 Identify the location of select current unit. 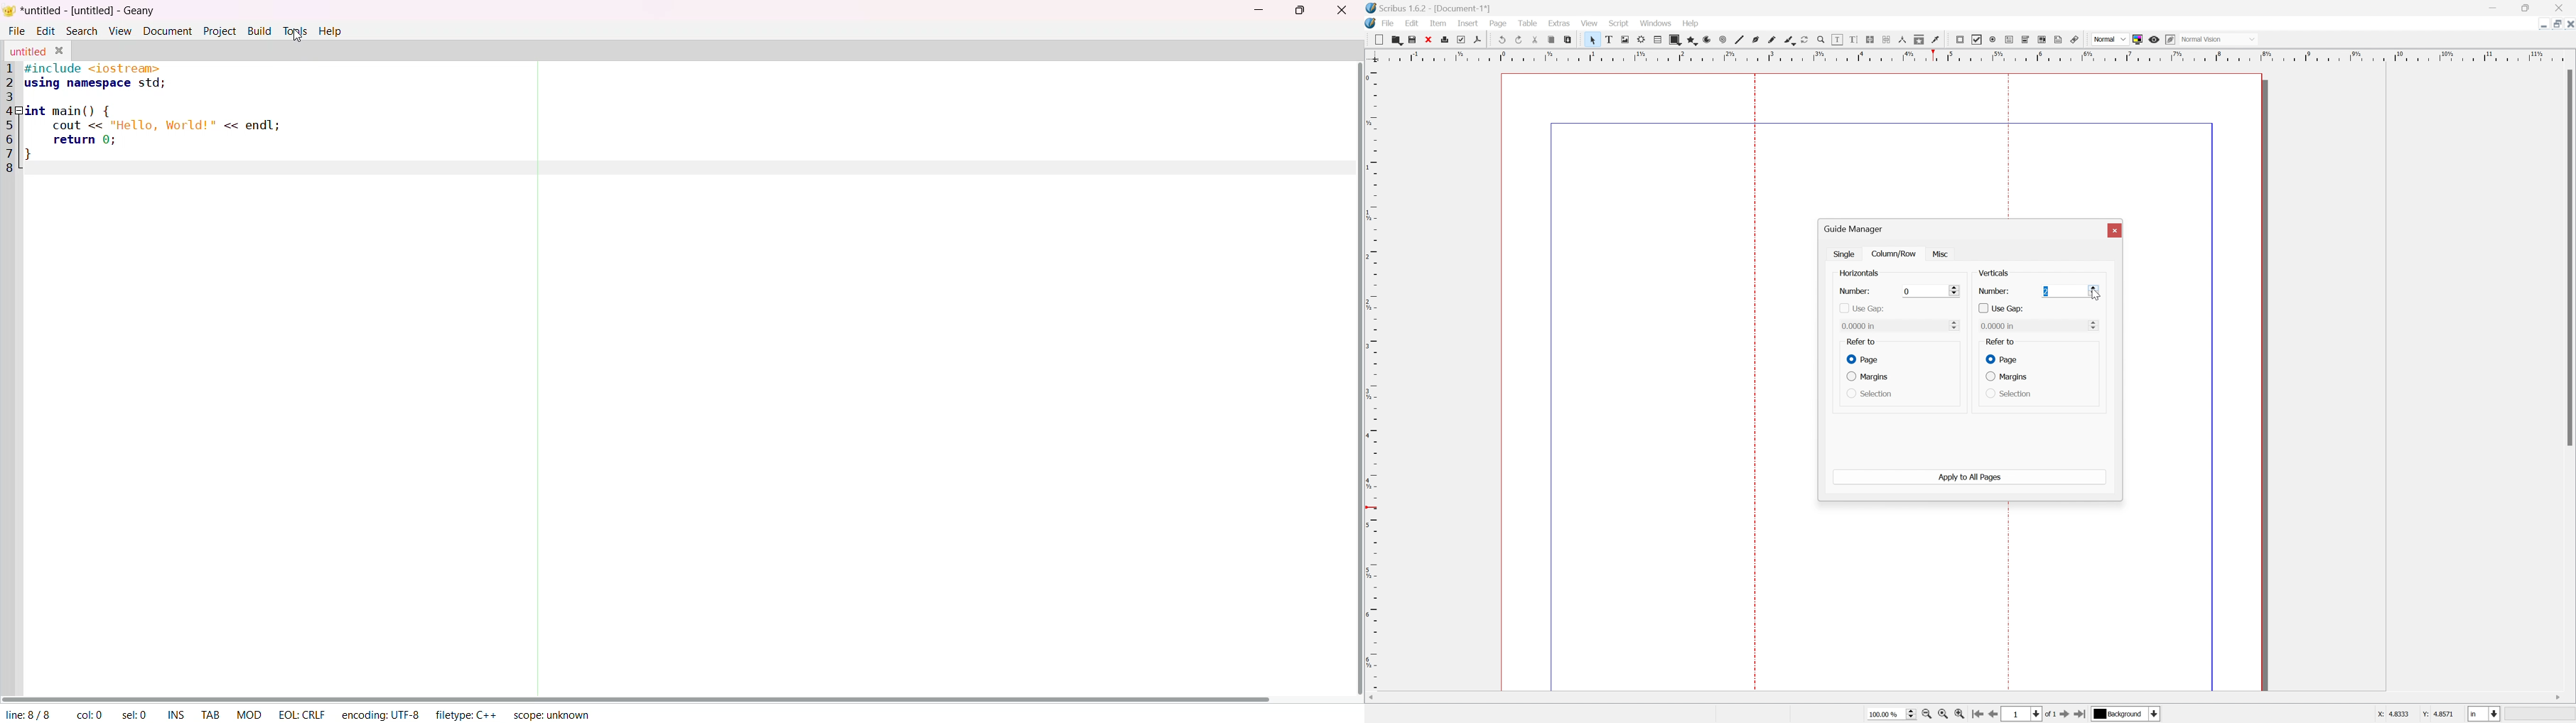
(2484, 713).